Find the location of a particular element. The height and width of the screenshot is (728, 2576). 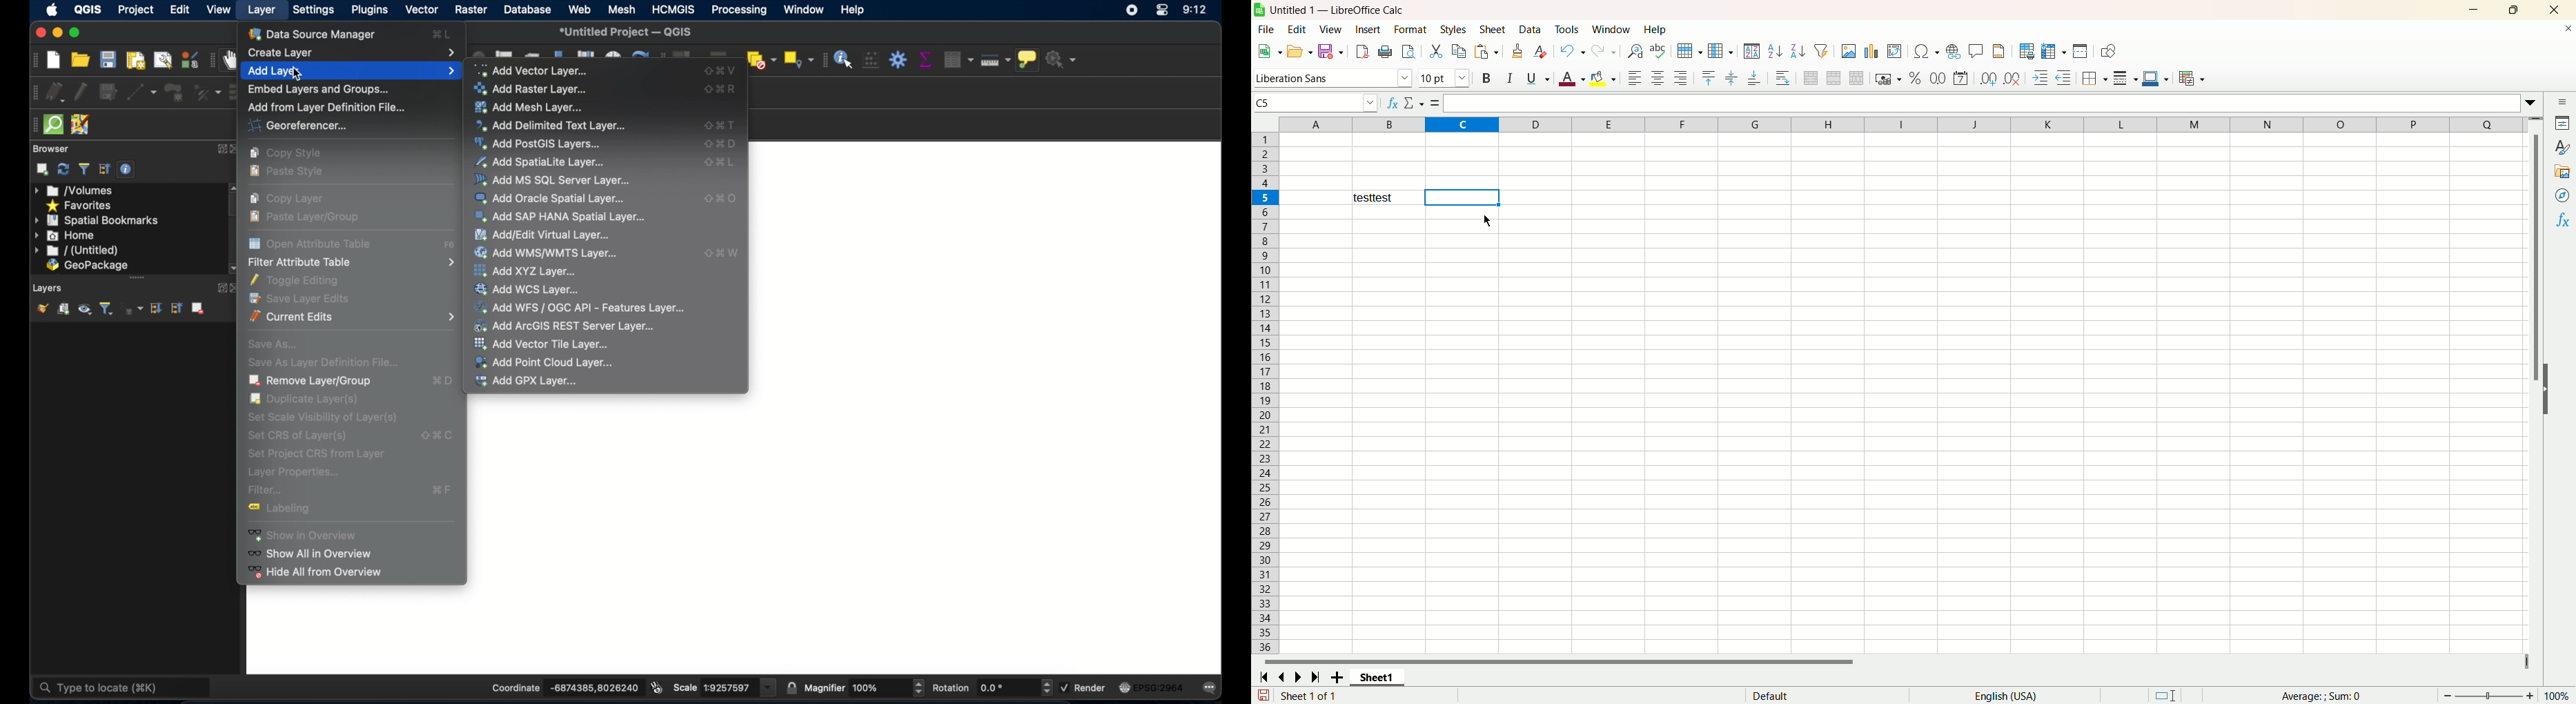

column is located at coordinates (1720, 50).